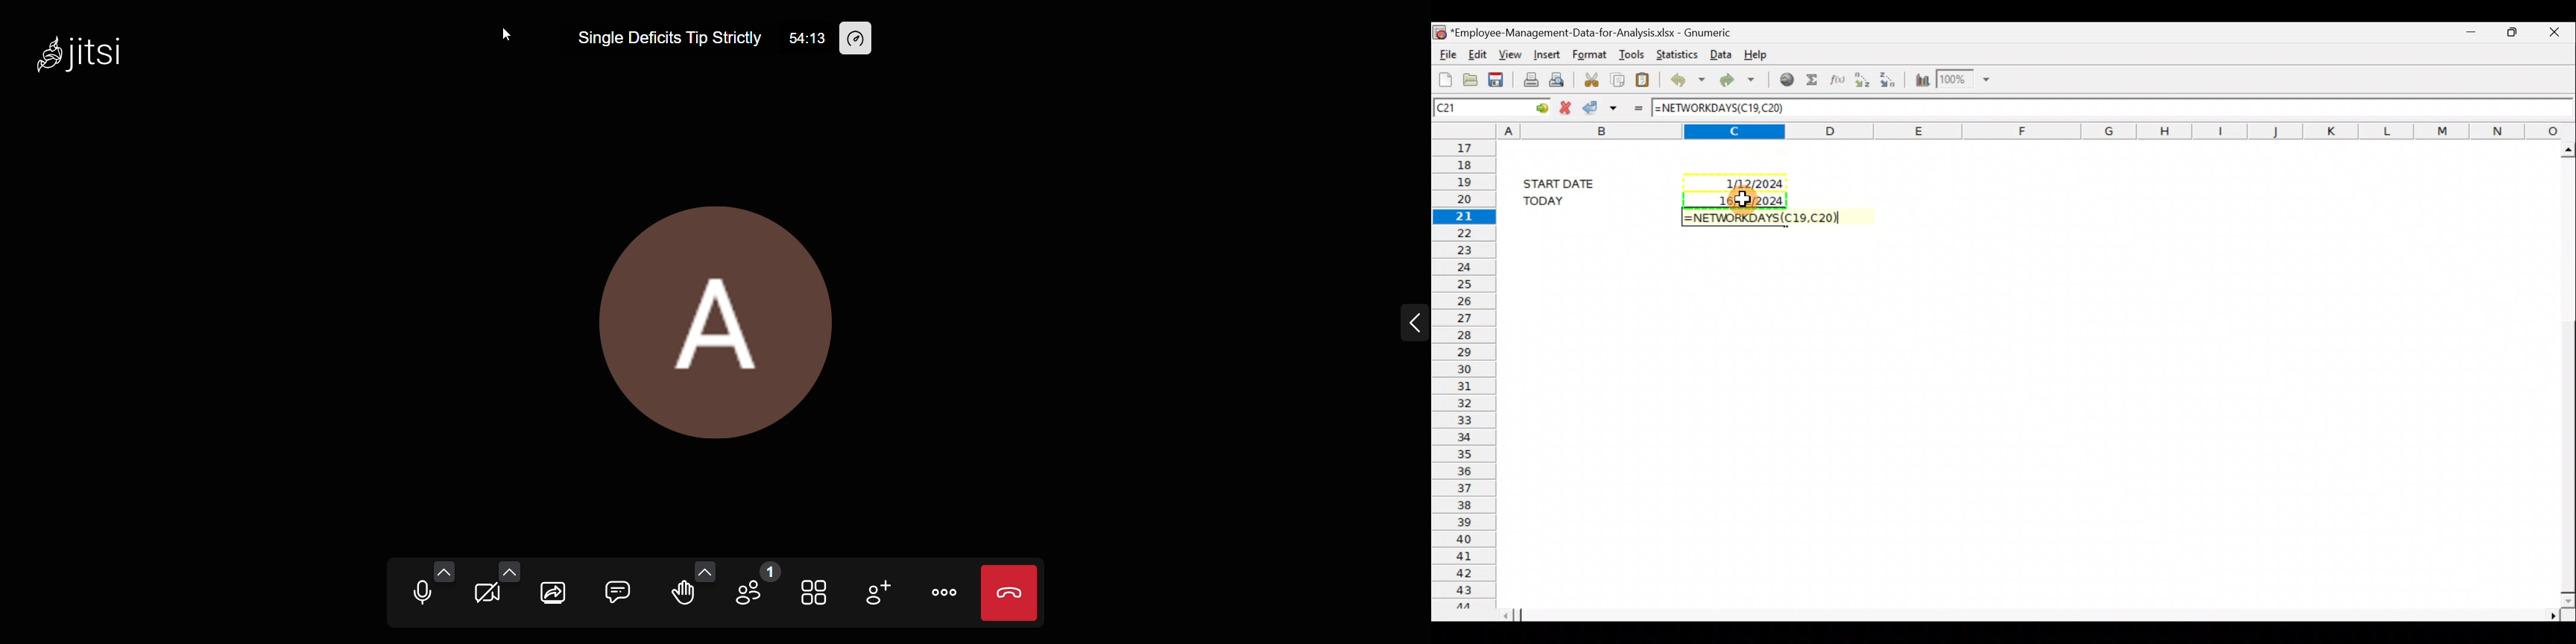  I want to click on audio settings, so click(446, 571).